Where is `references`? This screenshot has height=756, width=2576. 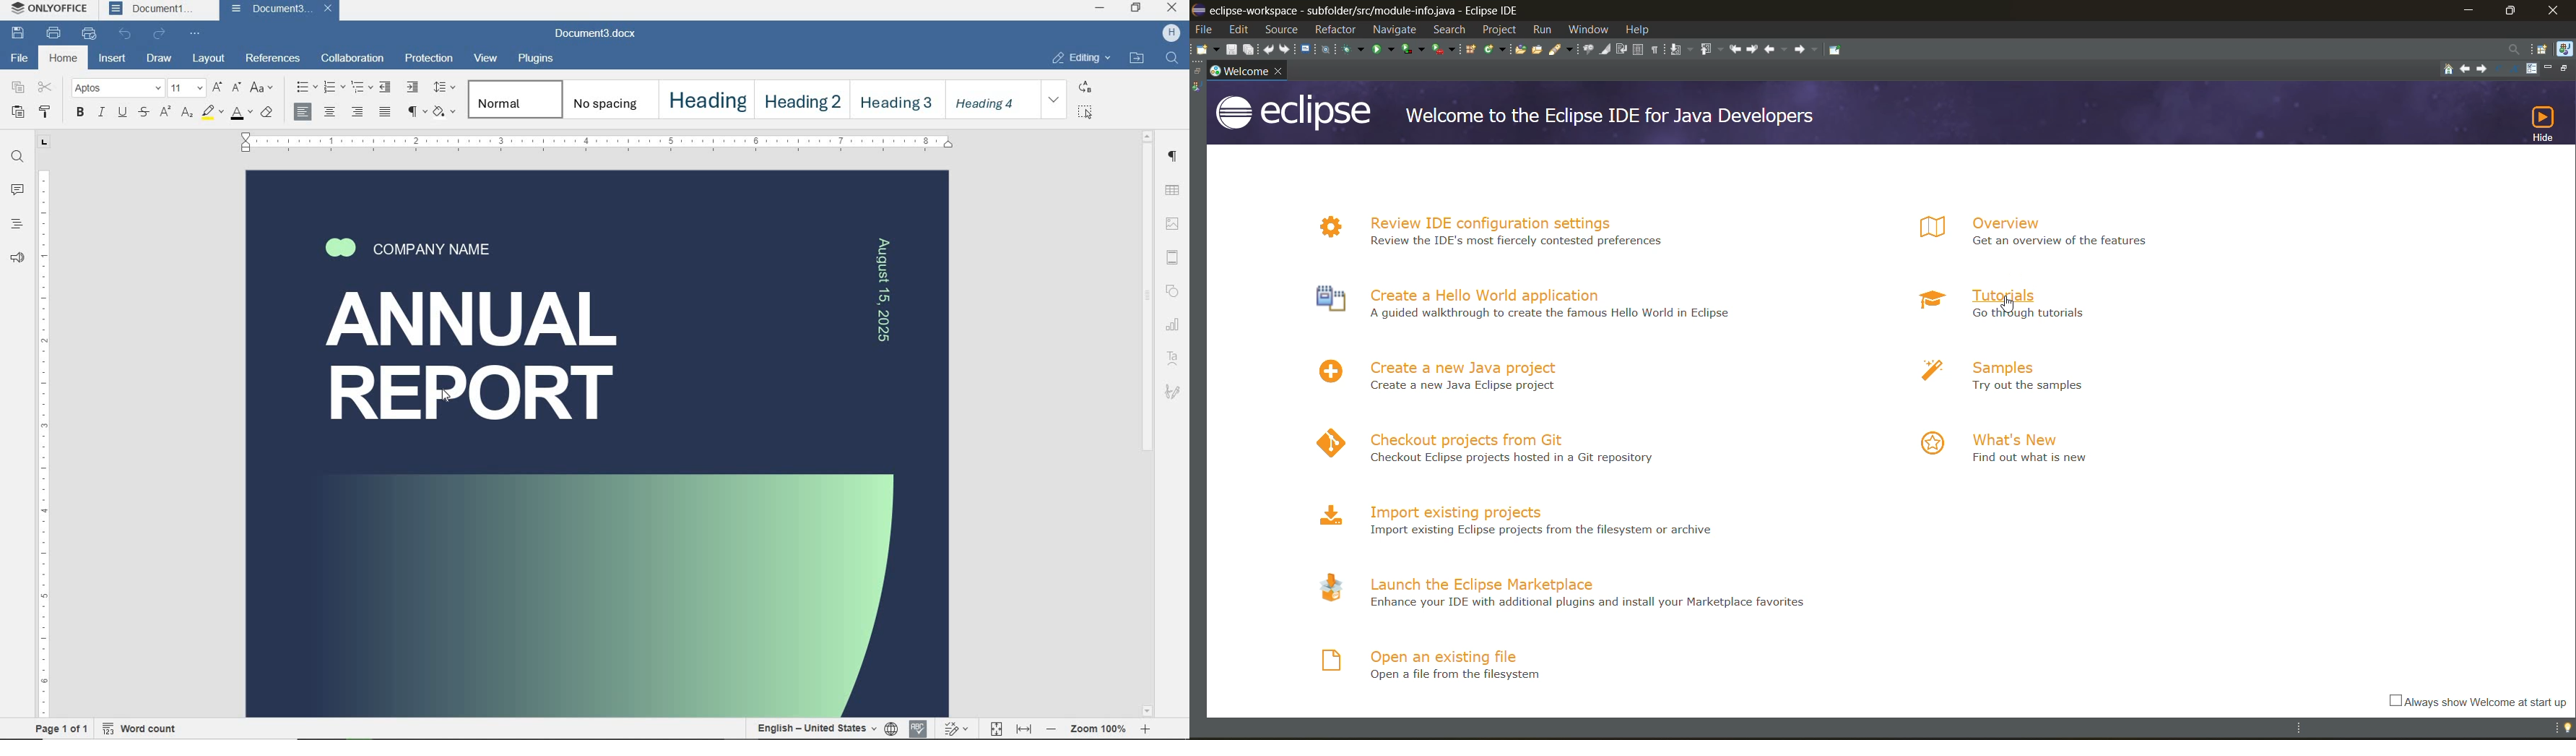 references is located at coordinates (276, 58).